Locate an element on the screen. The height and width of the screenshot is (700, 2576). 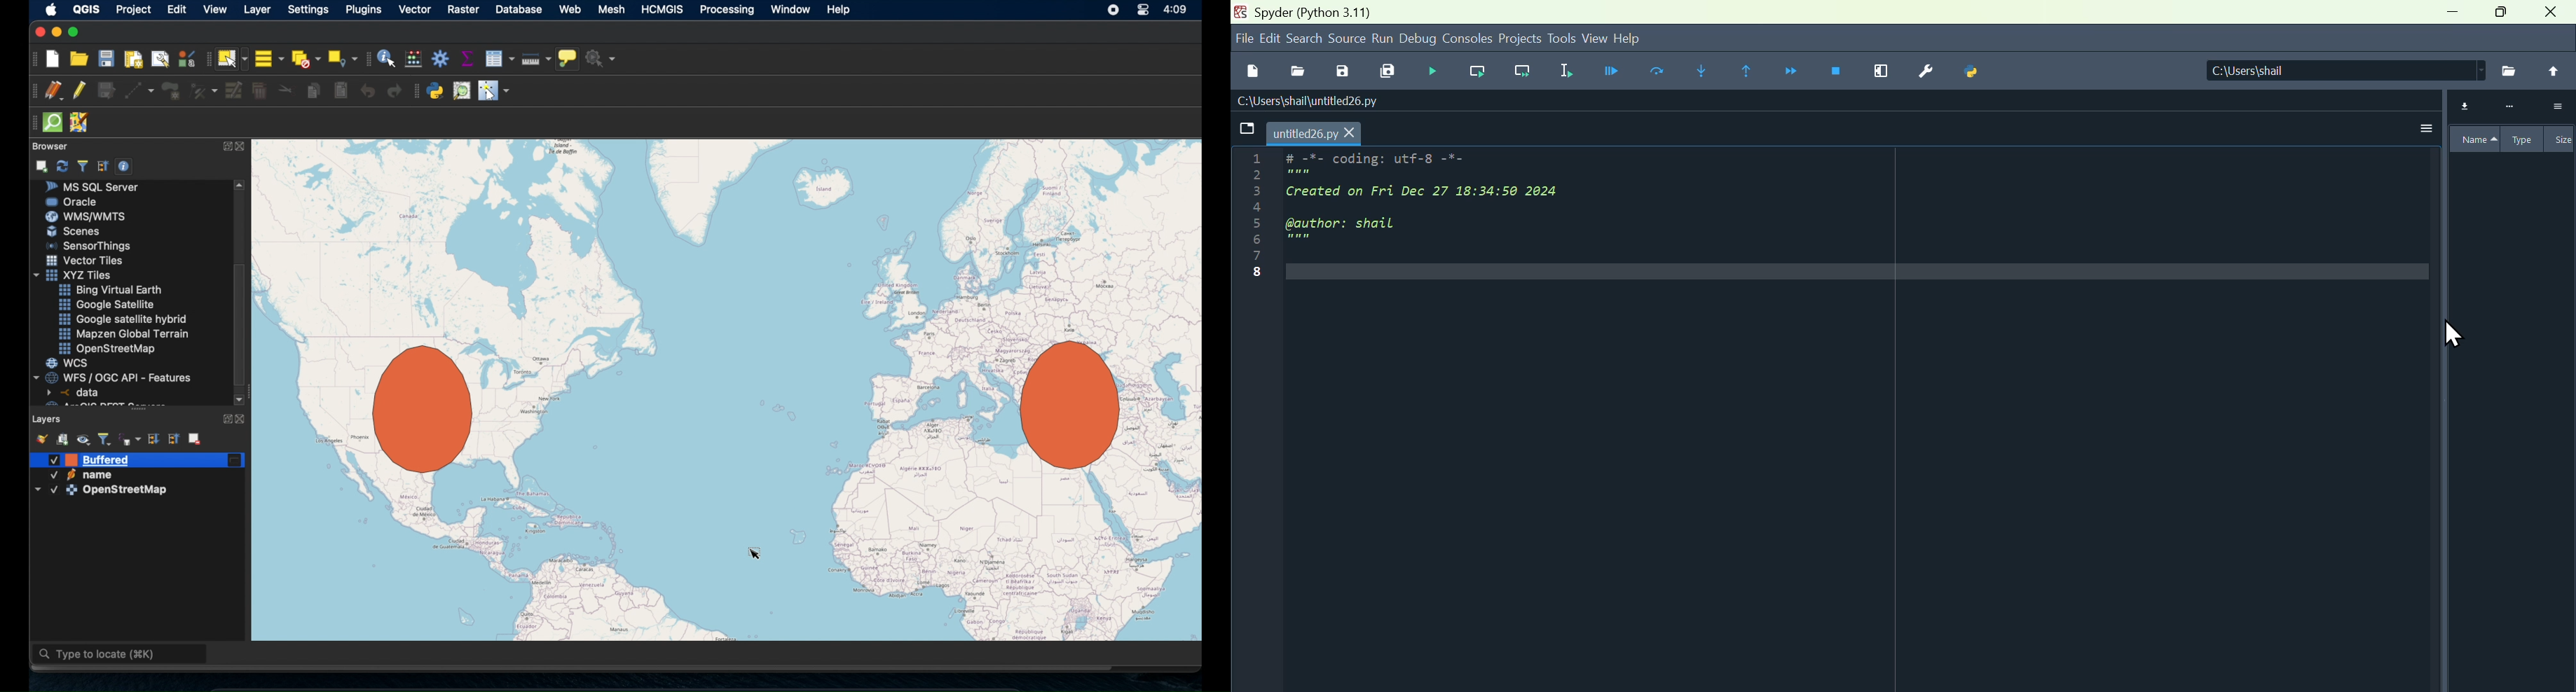
collapse all is located at coordinates (175, 438).